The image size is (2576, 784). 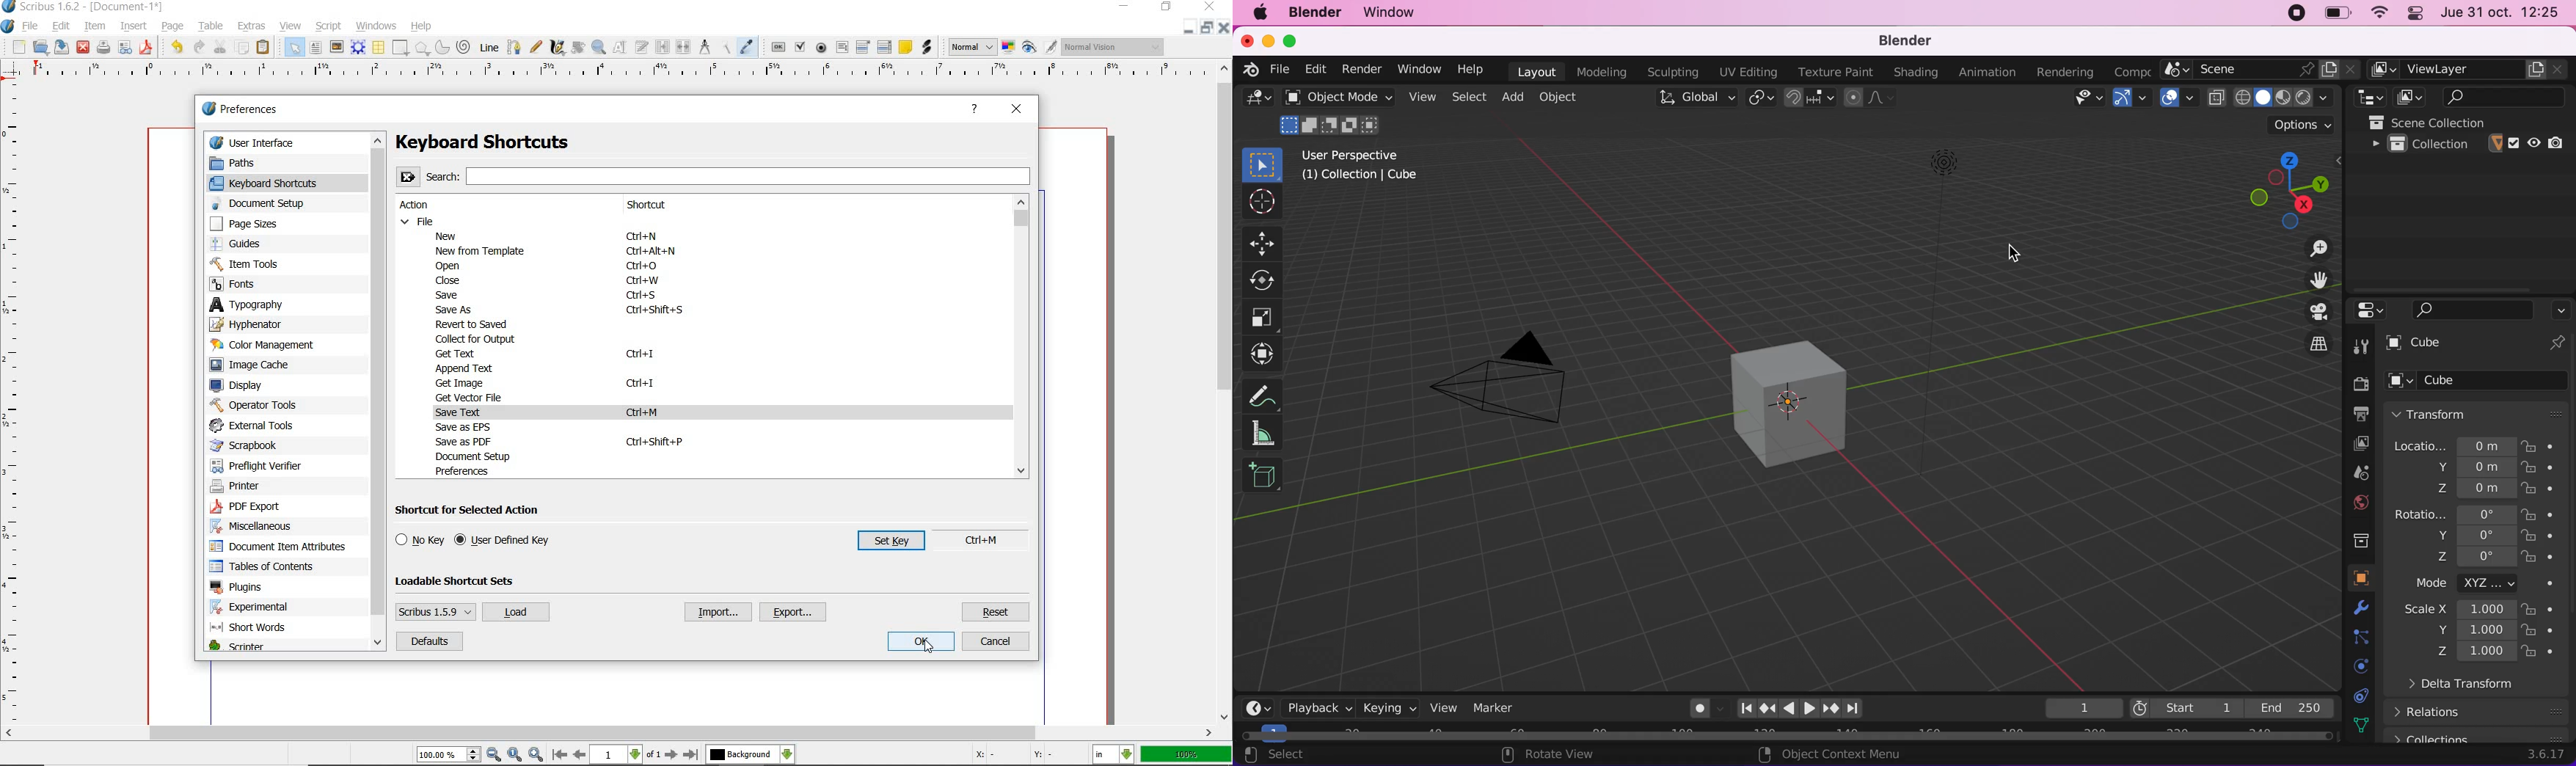 I want to click on tables of contents, so click(x=269, y=567).